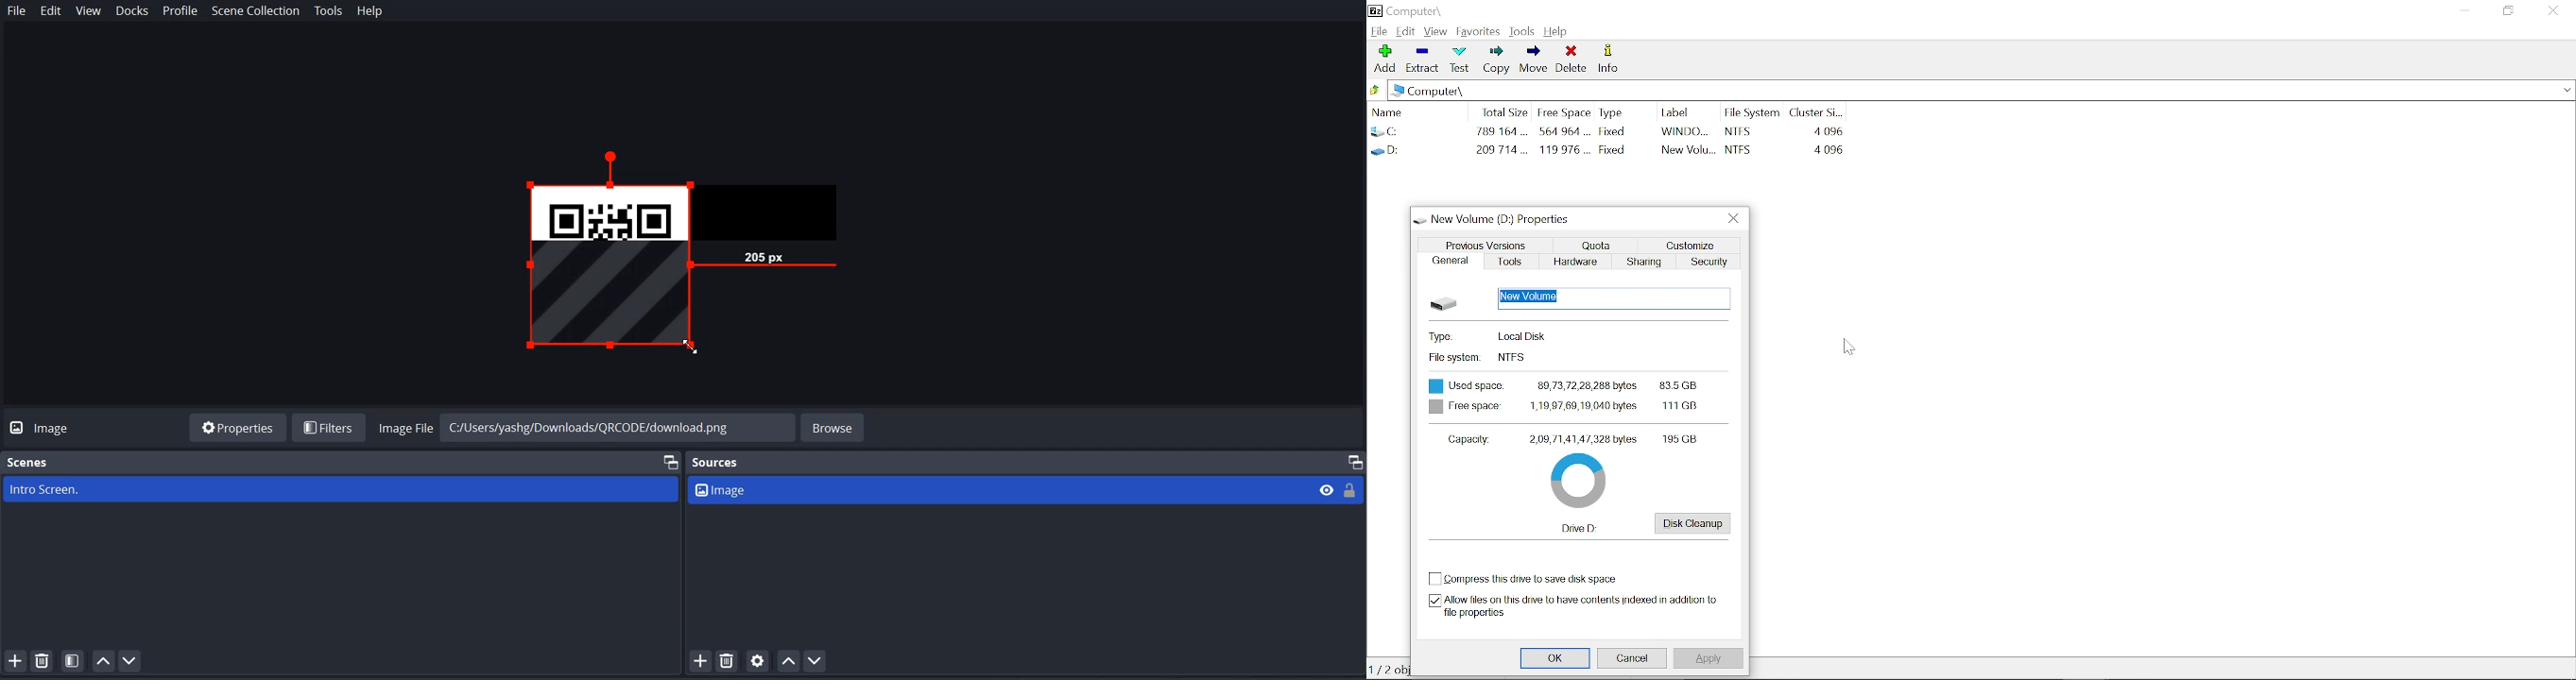 The width and height of the screenshot is (2576, 700). What do you see at coordinates (815, 660) in the screenshot?
I see `Move Source Down` at bounding box center [815, 660].